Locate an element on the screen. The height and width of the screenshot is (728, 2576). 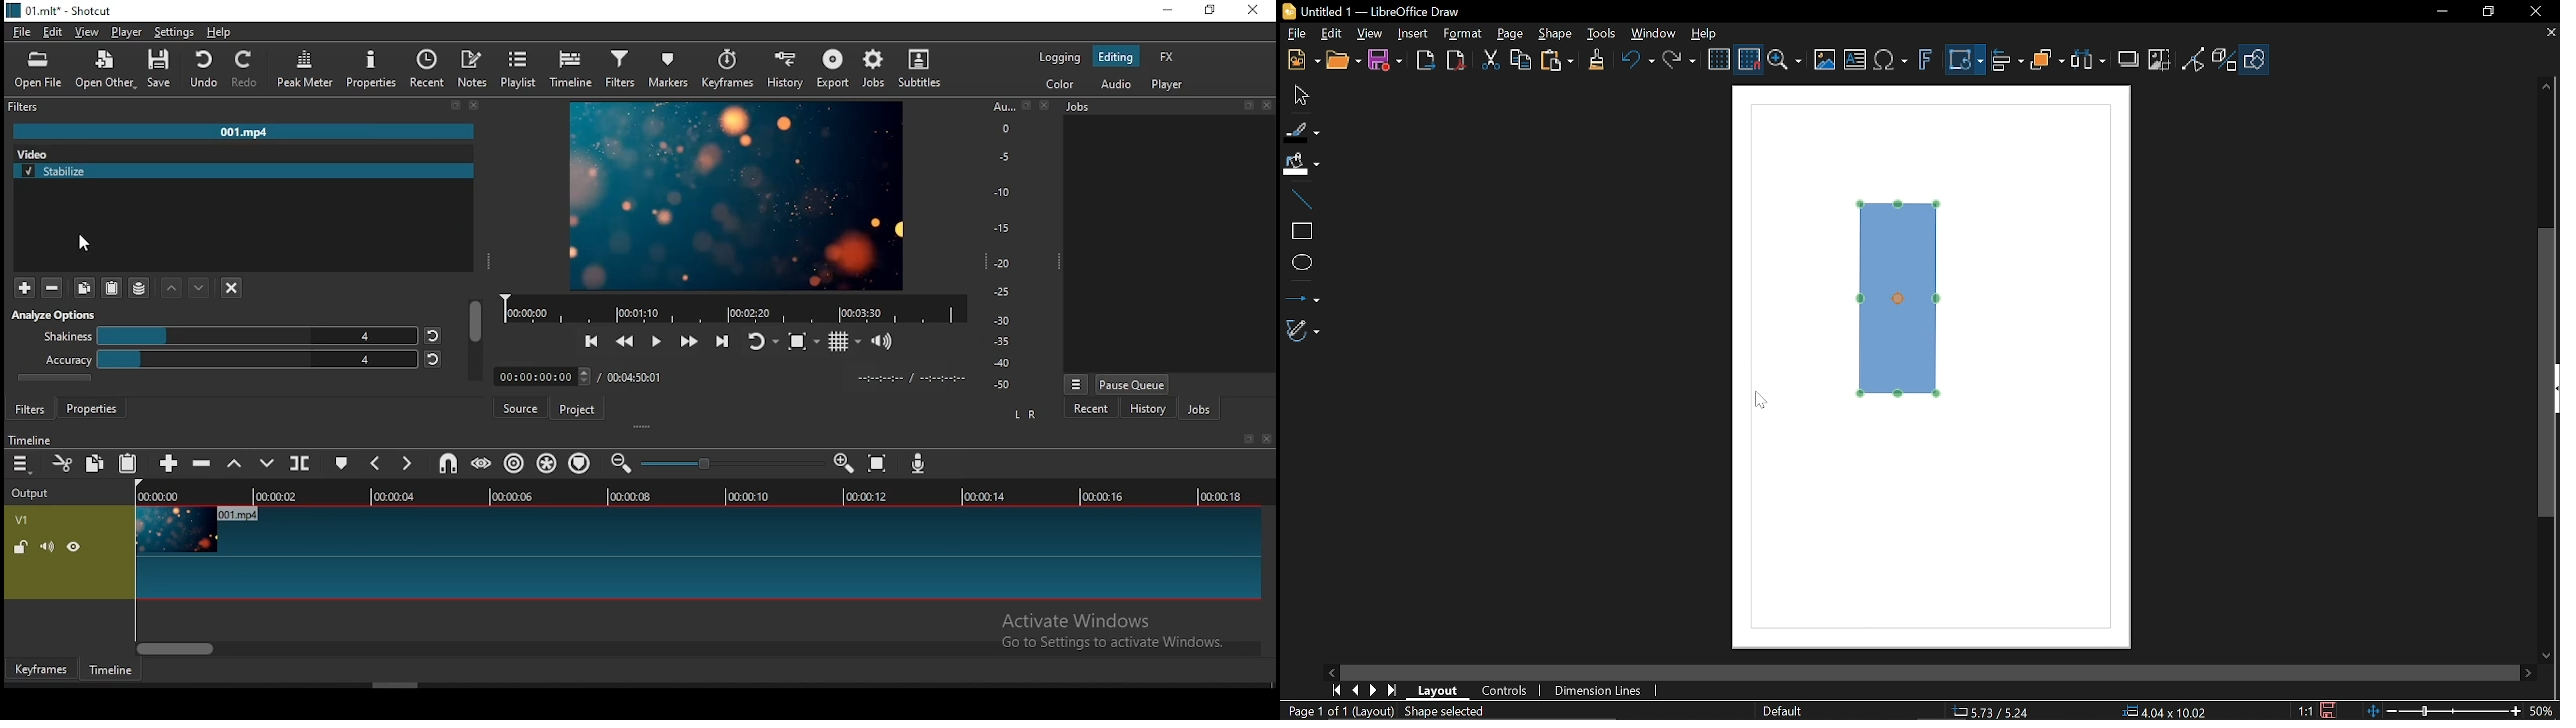
duplicate is located at coordinates (84, 289).